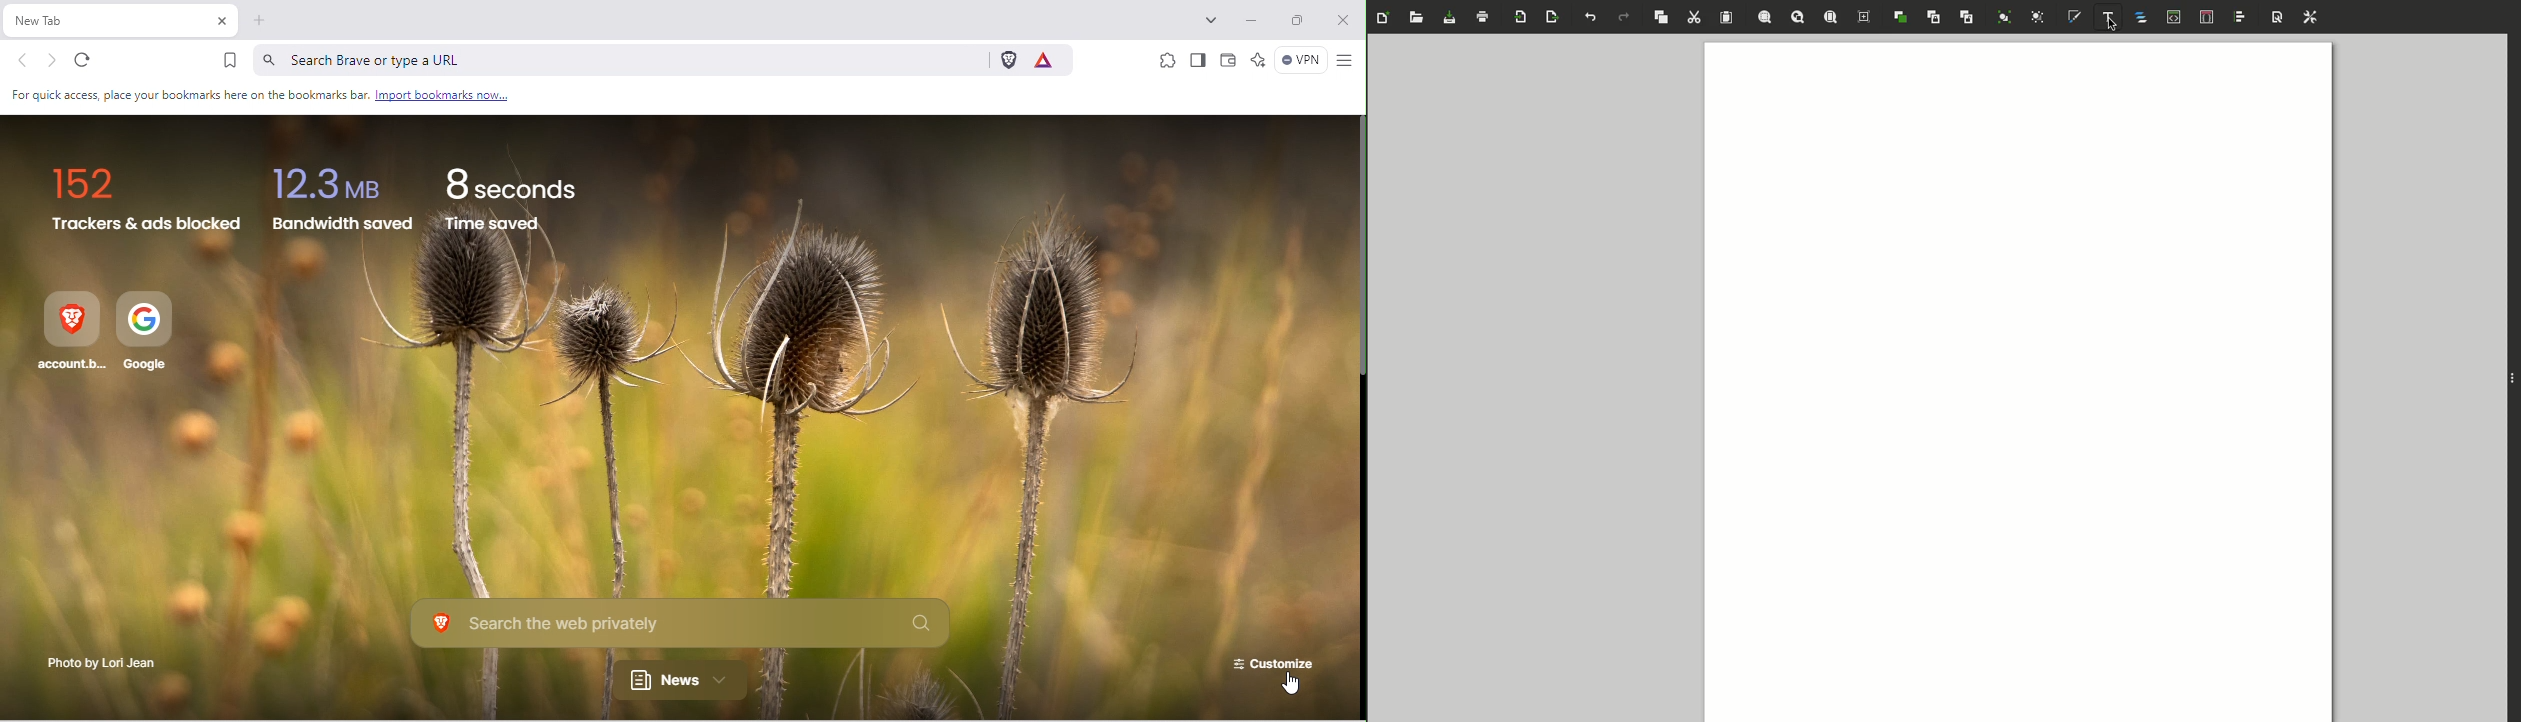 This screenshot has width=2548, height=728. What do you see at coordinates (1417, 21) in the screenshot?
I see `Open` at bounding box center [1417, 21].